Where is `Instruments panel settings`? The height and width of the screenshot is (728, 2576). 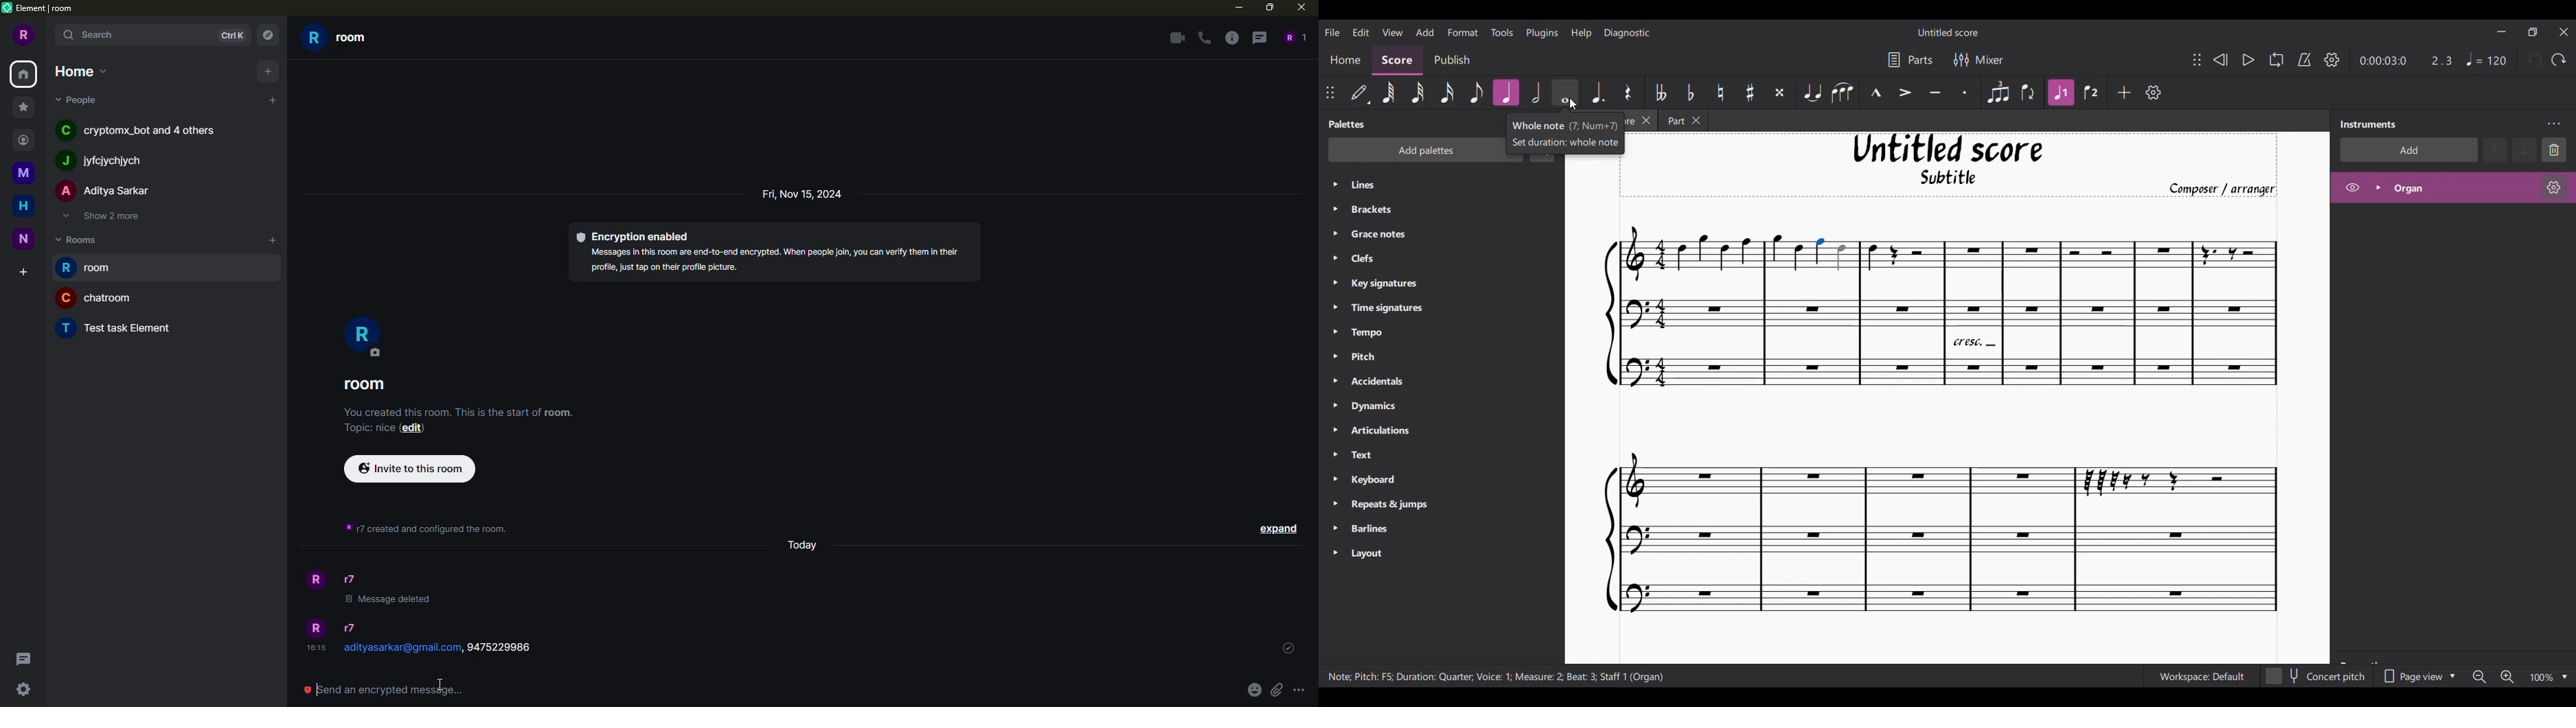 Instruments panel settings is located at coordinates (2554, 124).